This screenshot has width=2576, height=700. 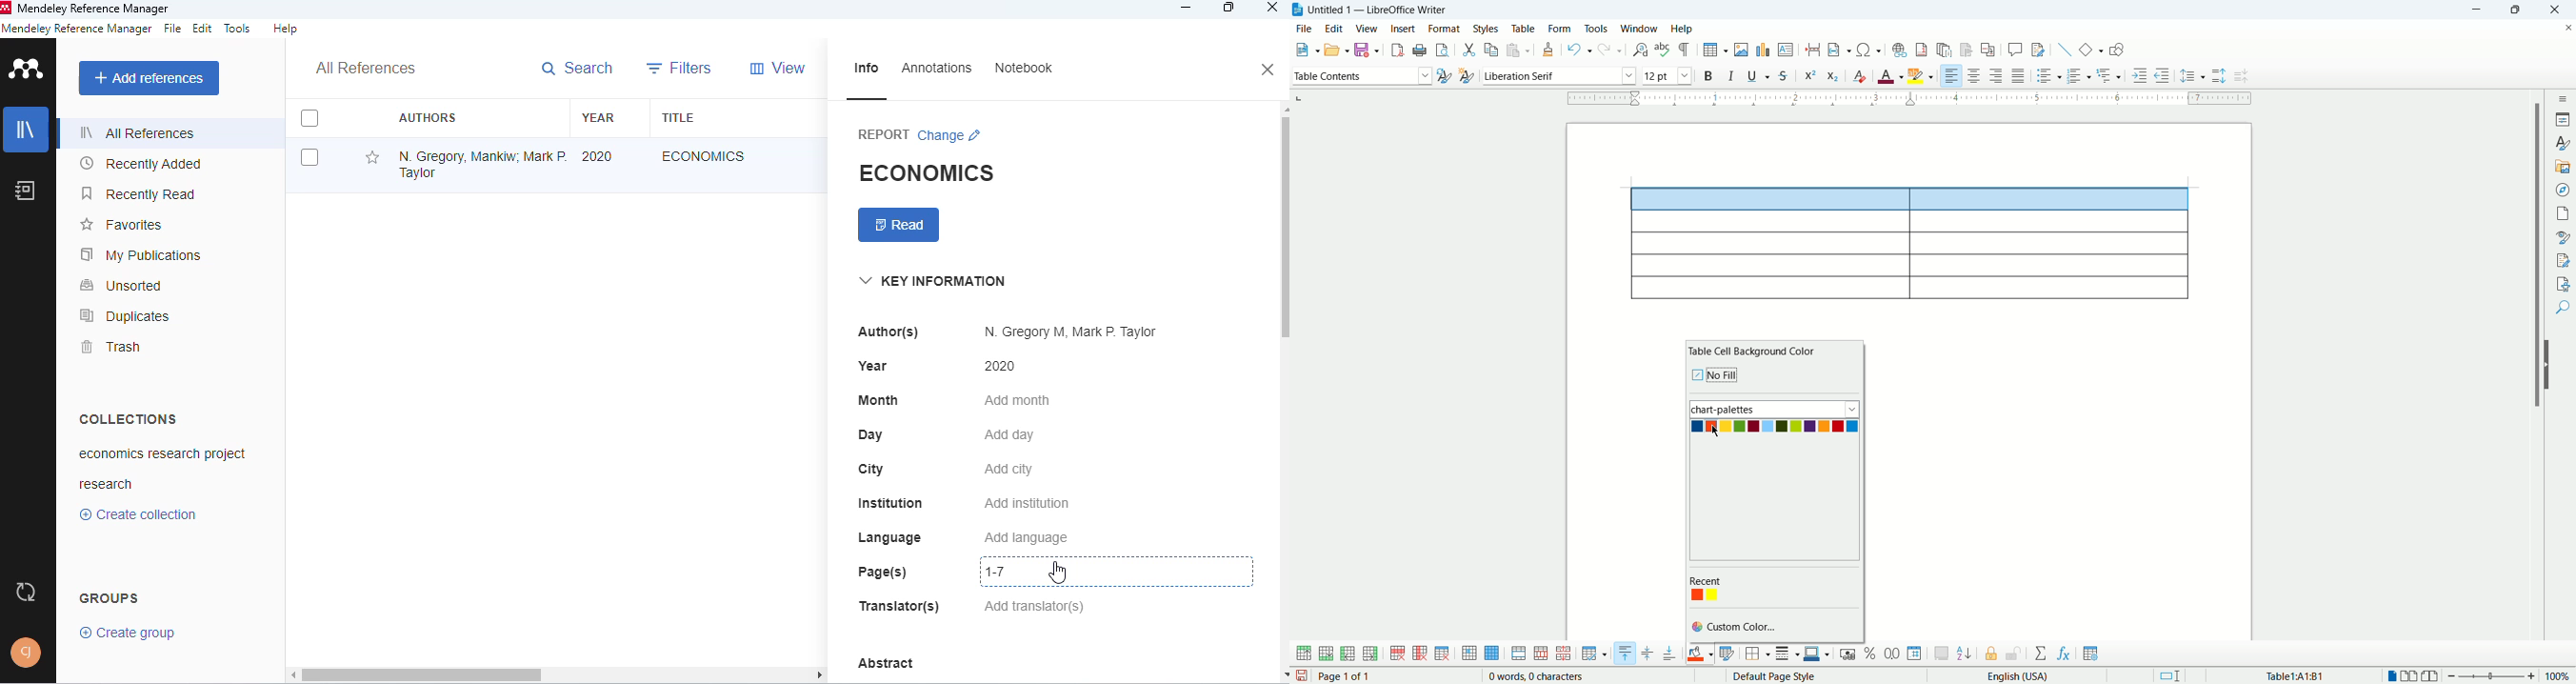 What do you see at coordinates (77, 29) in the screenshot?
I see `mendeley reference manager` at bounding box center [77, 29].